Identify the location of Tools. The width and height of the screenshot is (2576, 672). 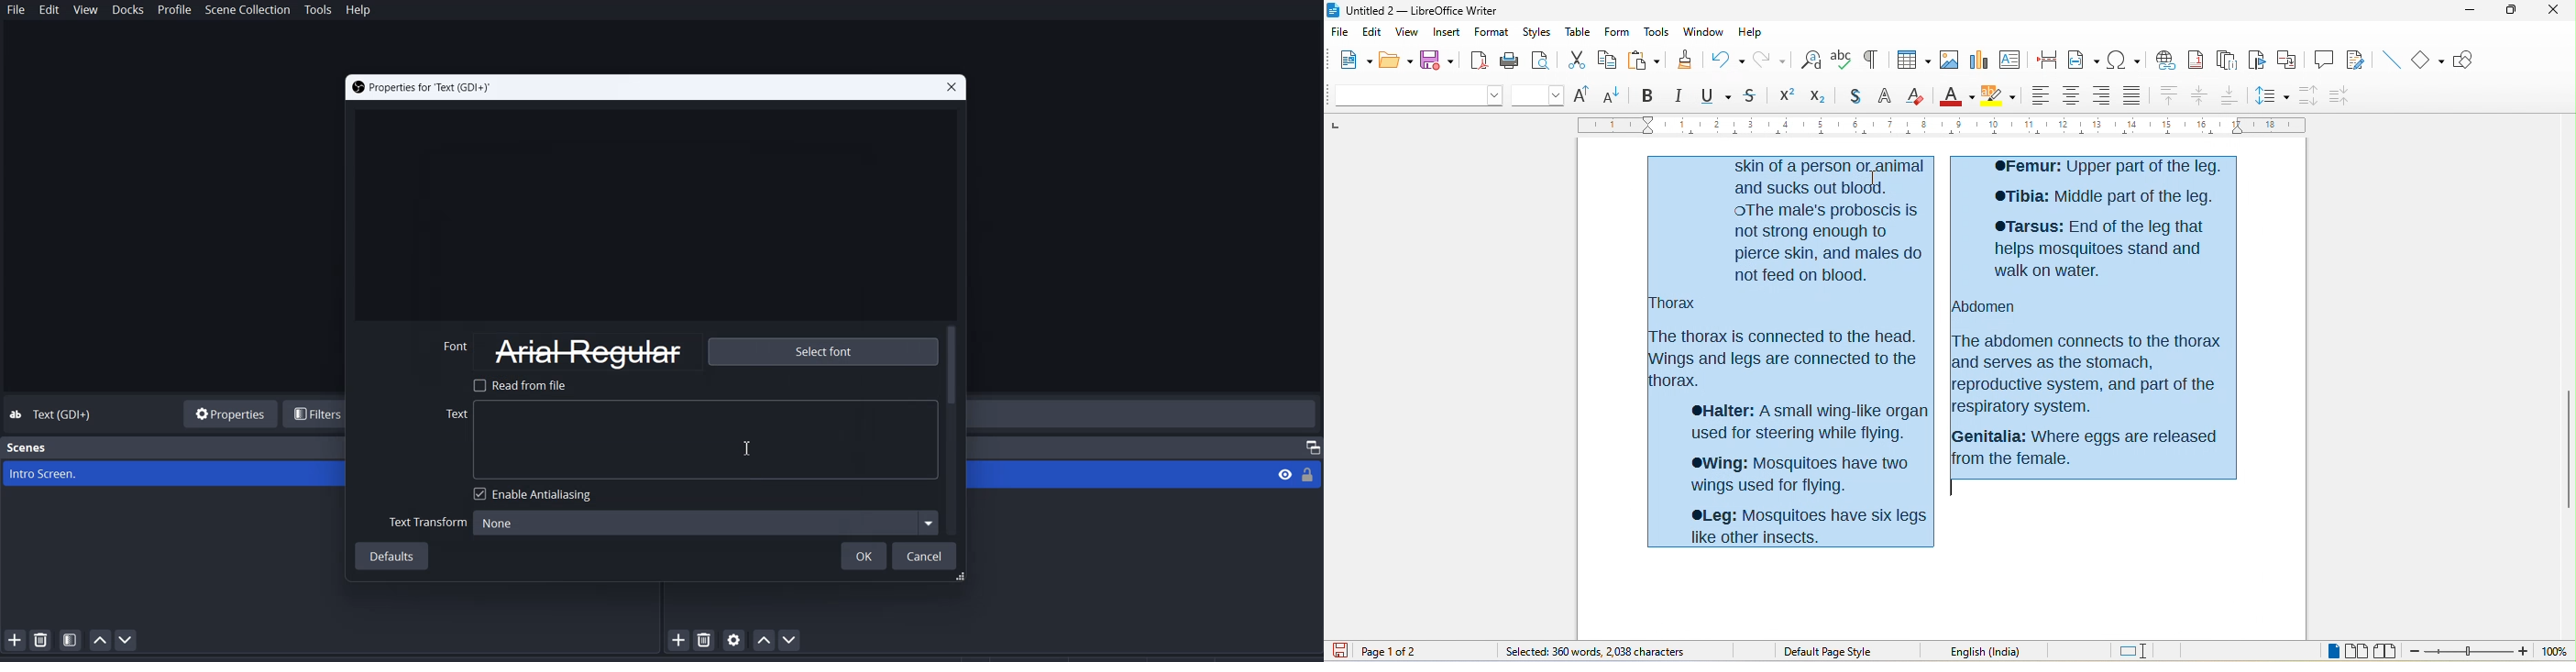
(319, 10).